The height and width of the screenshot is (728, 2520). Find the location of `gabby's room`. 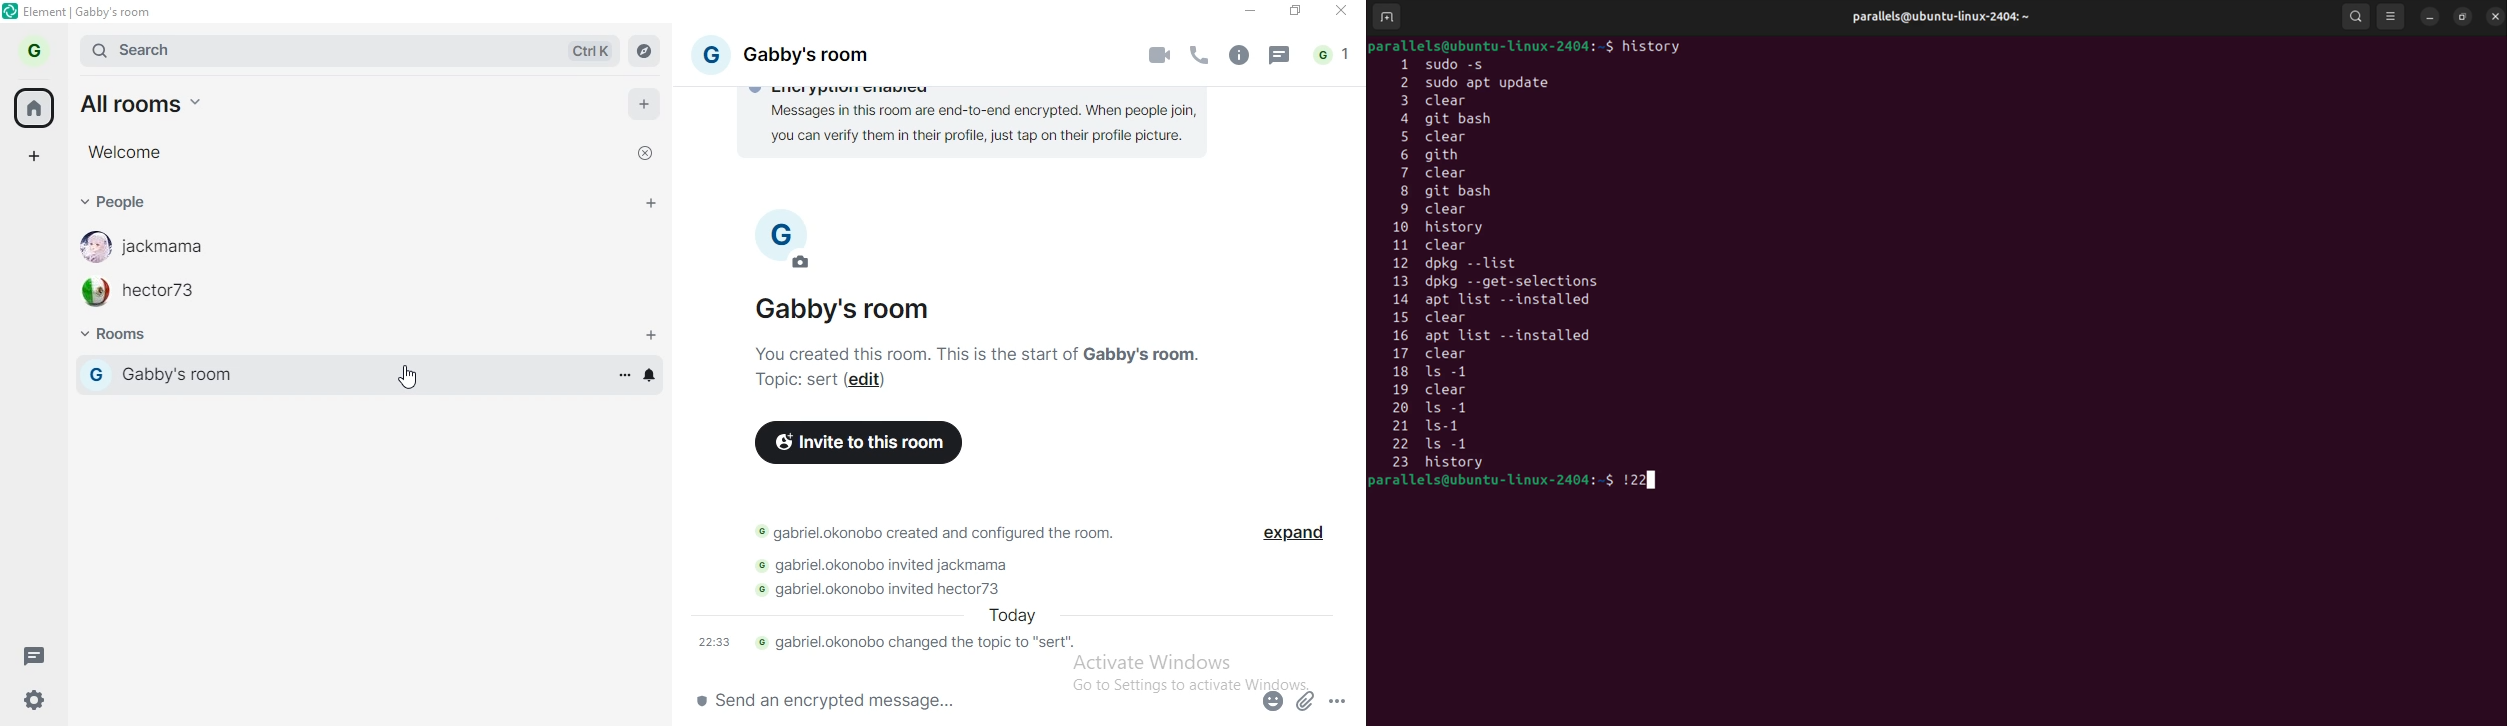

gabby's room is located at coordinates (828, 56).